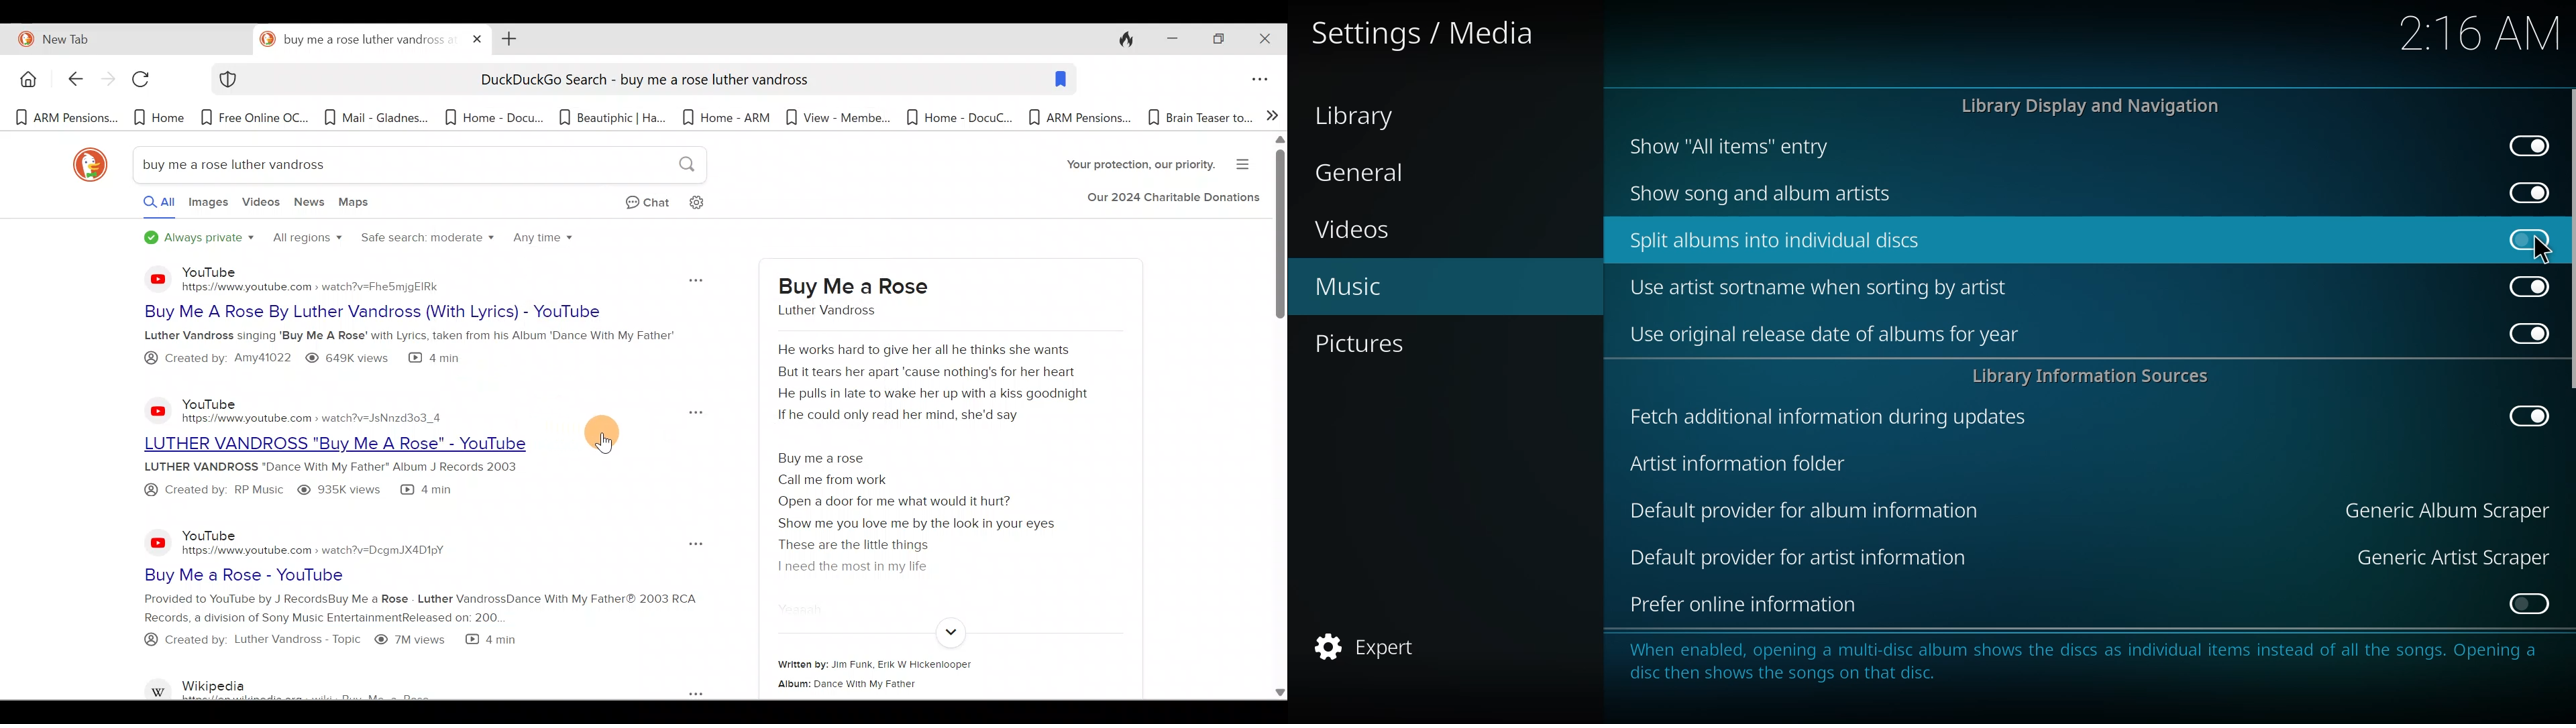  Describe the element at coordinates (352, 575) in the screenshot. I see `Buy Me a Rose - YouTube` at that location.